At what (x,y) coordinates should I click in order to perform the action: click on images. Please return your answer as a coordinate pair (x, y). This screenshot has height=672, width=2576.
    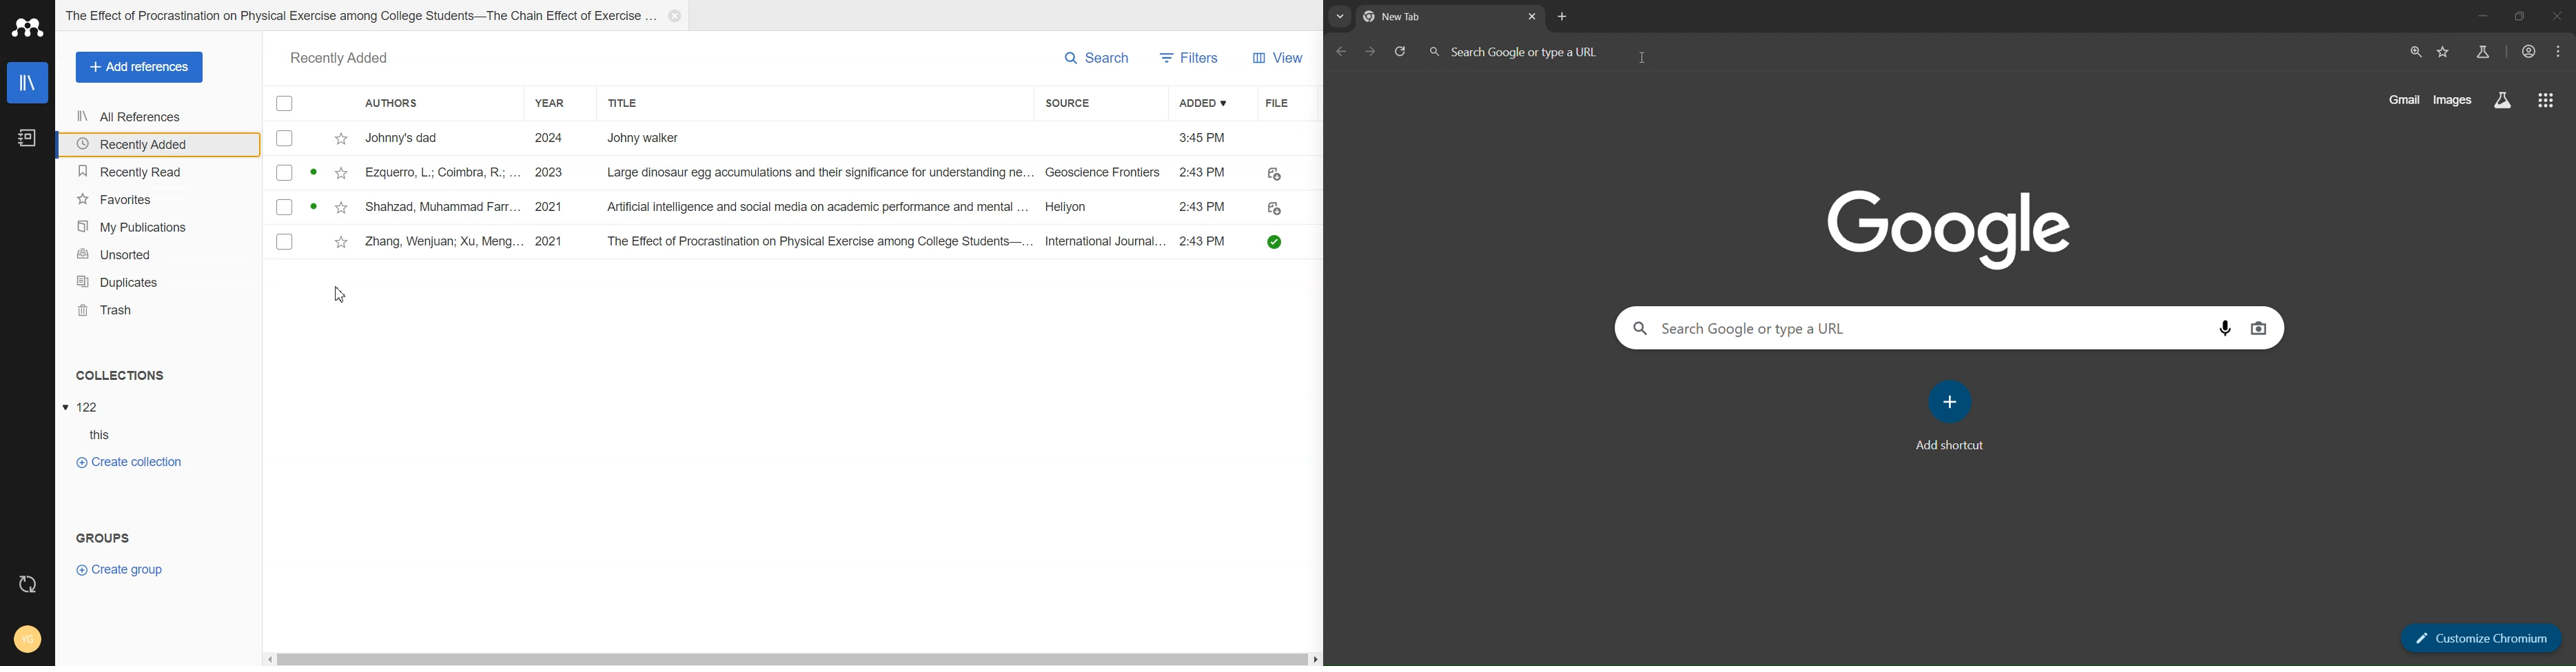
    Looking at the image, I should click on (2454, 99).